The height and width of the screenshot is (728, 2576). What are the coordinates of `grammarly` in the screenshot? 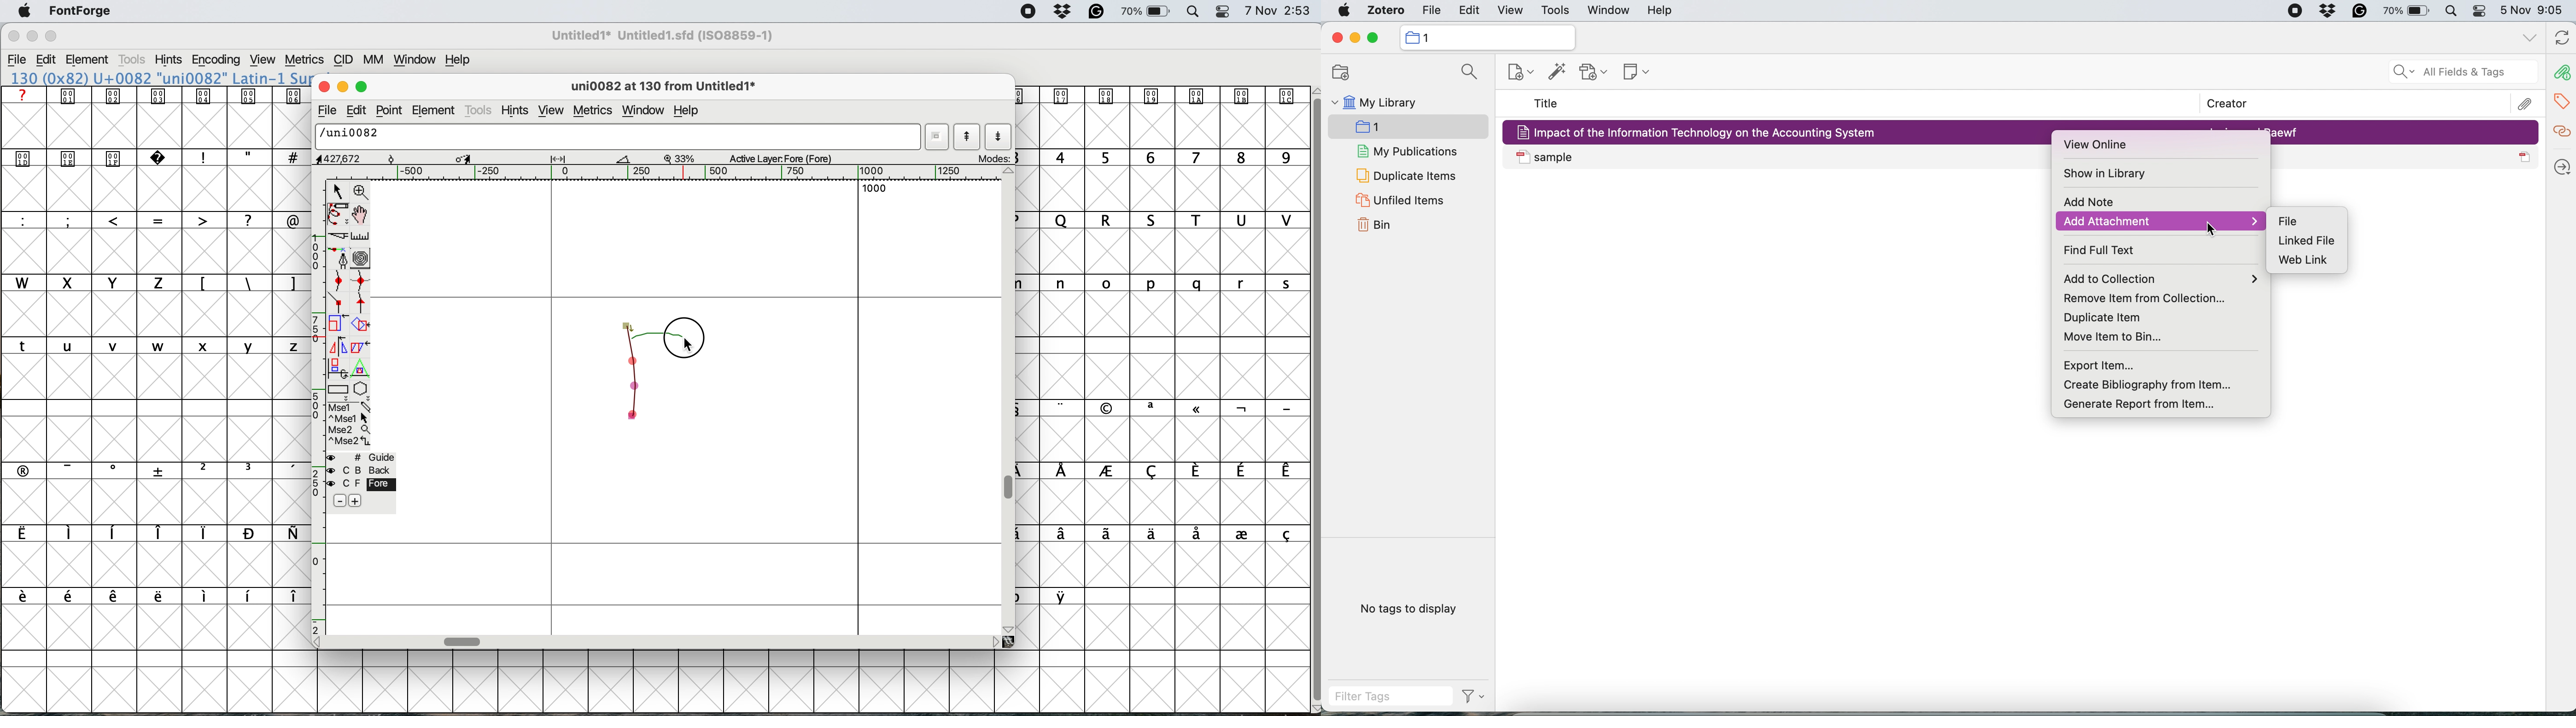 It's located at (1096, 11).